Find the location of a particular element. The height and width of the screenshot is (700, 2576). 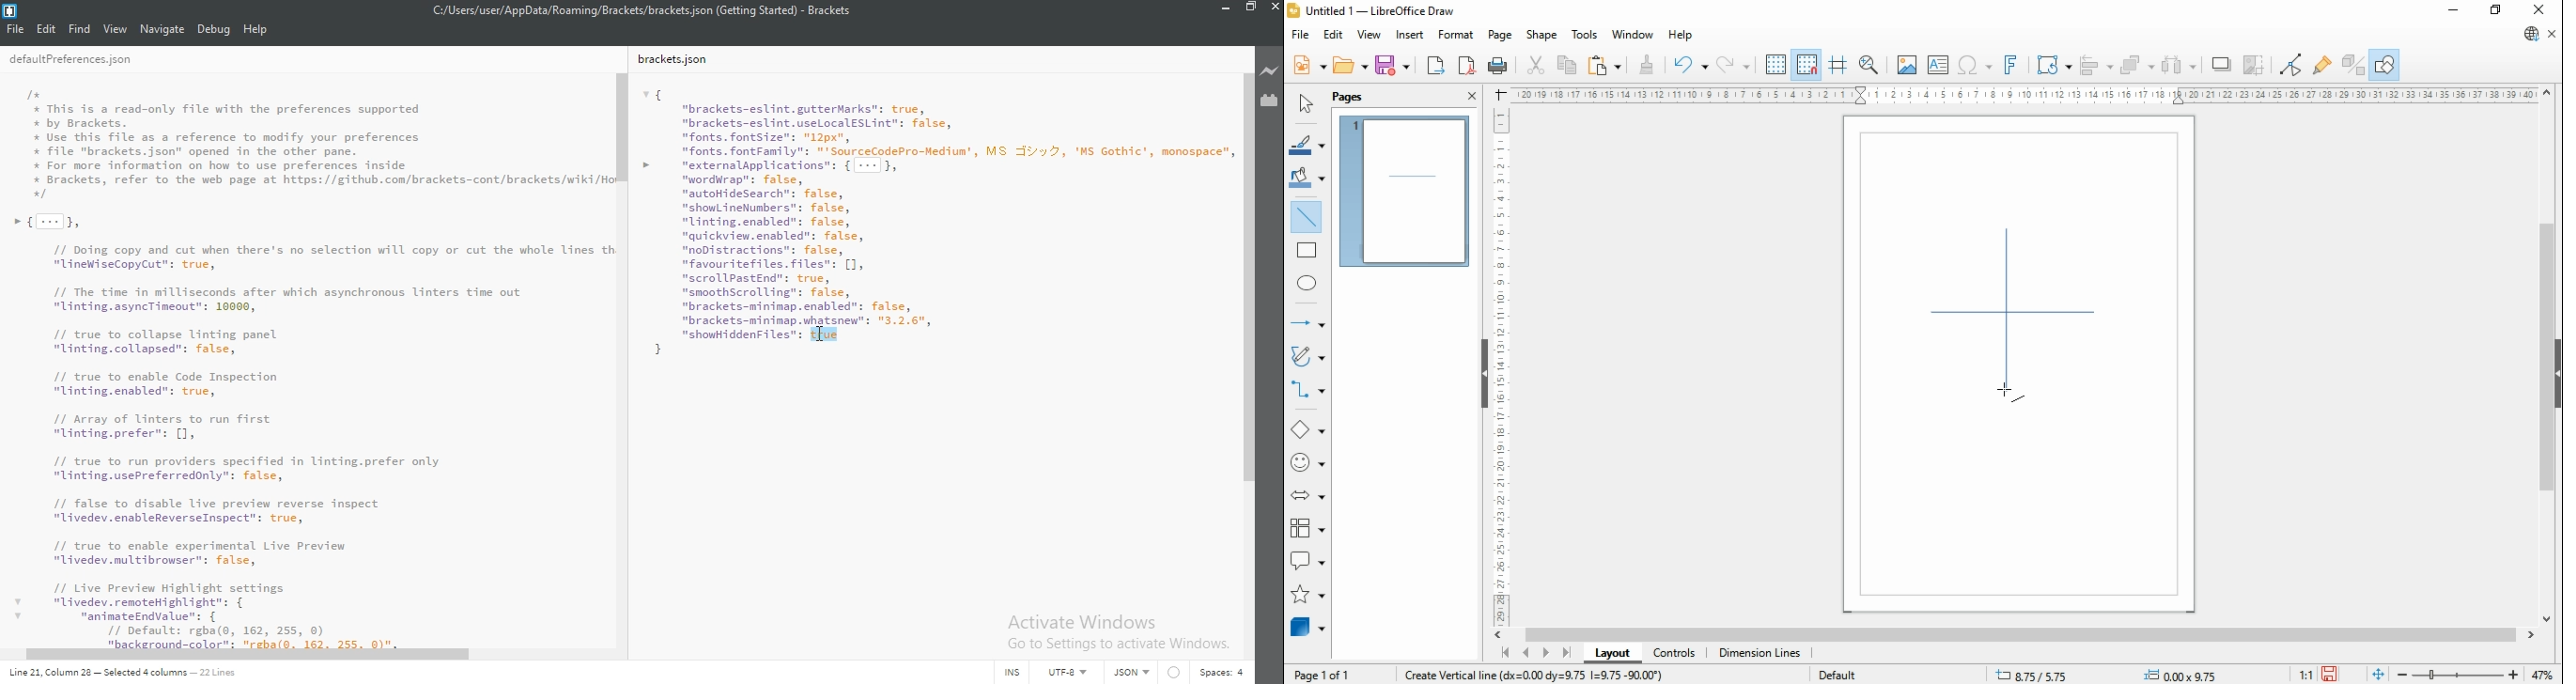

close is located at coordinates (1275, 8).